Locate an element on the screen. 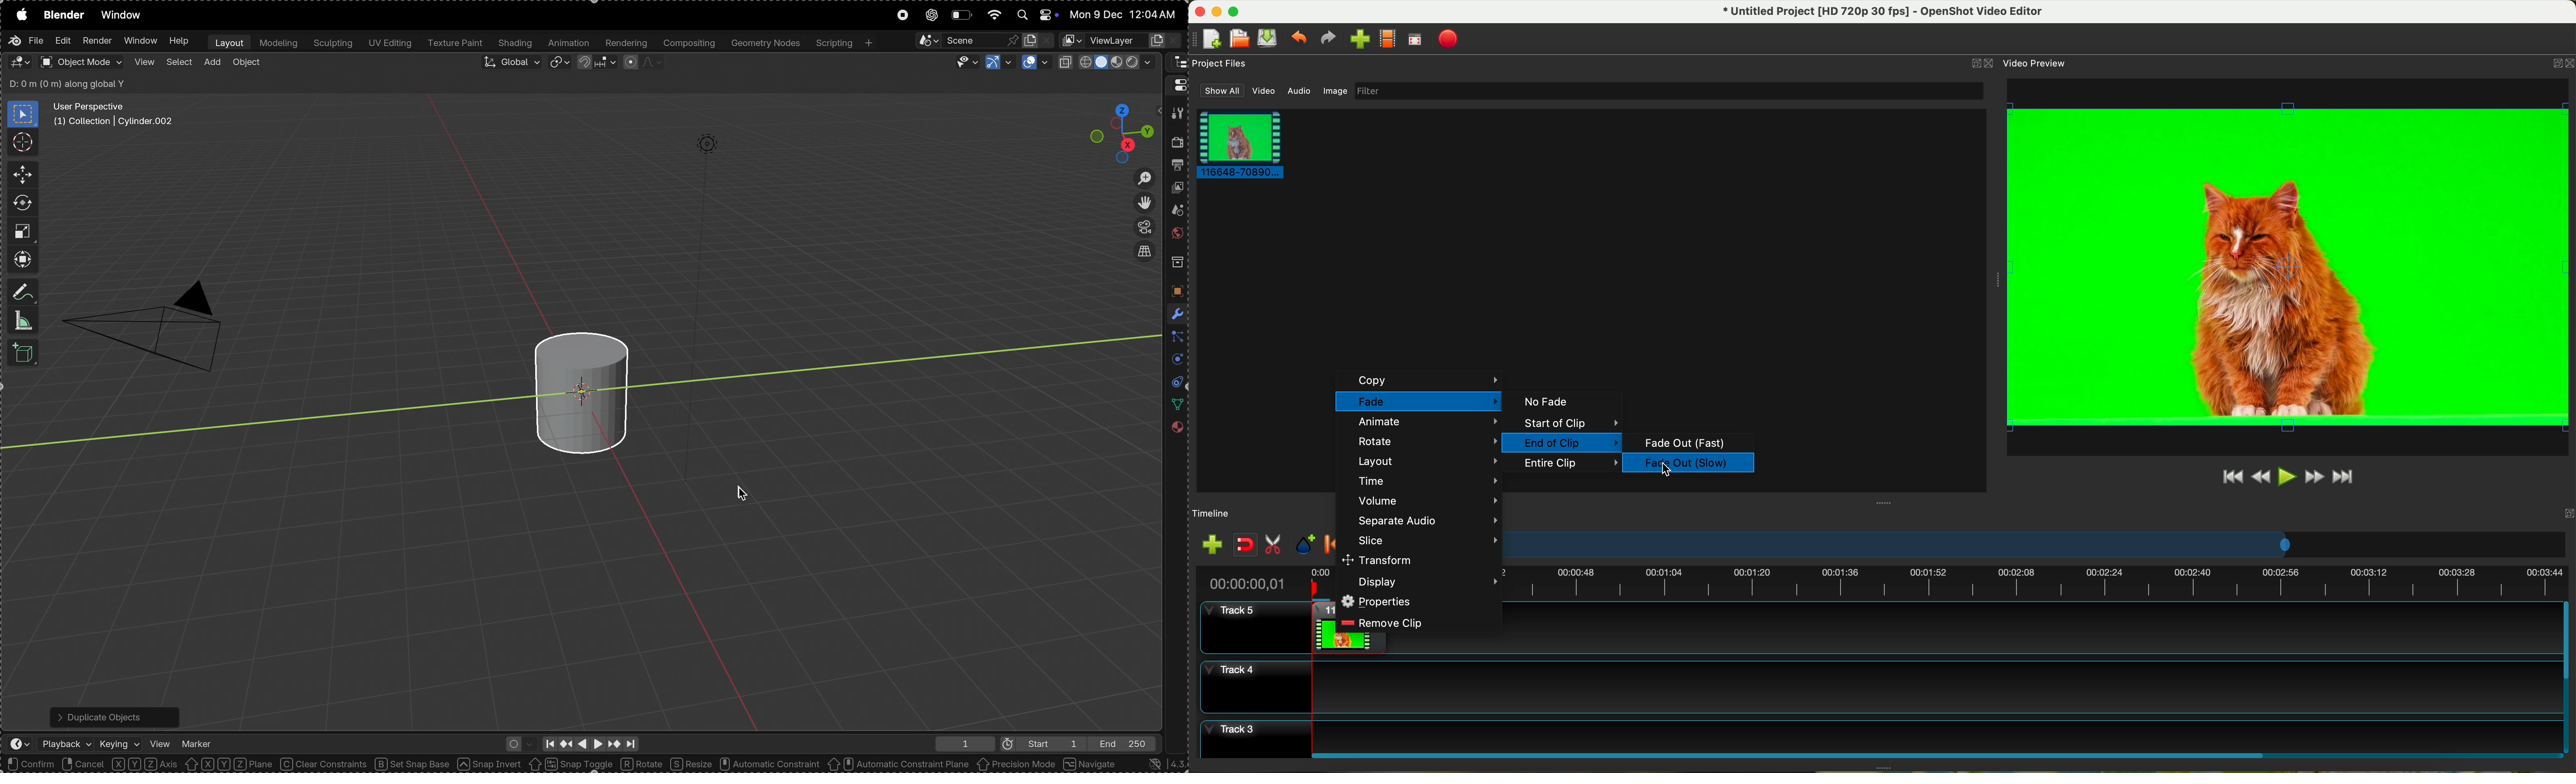 The width and height of the screenshot is (2576, 784). measure is located at coordinates (23, 321).